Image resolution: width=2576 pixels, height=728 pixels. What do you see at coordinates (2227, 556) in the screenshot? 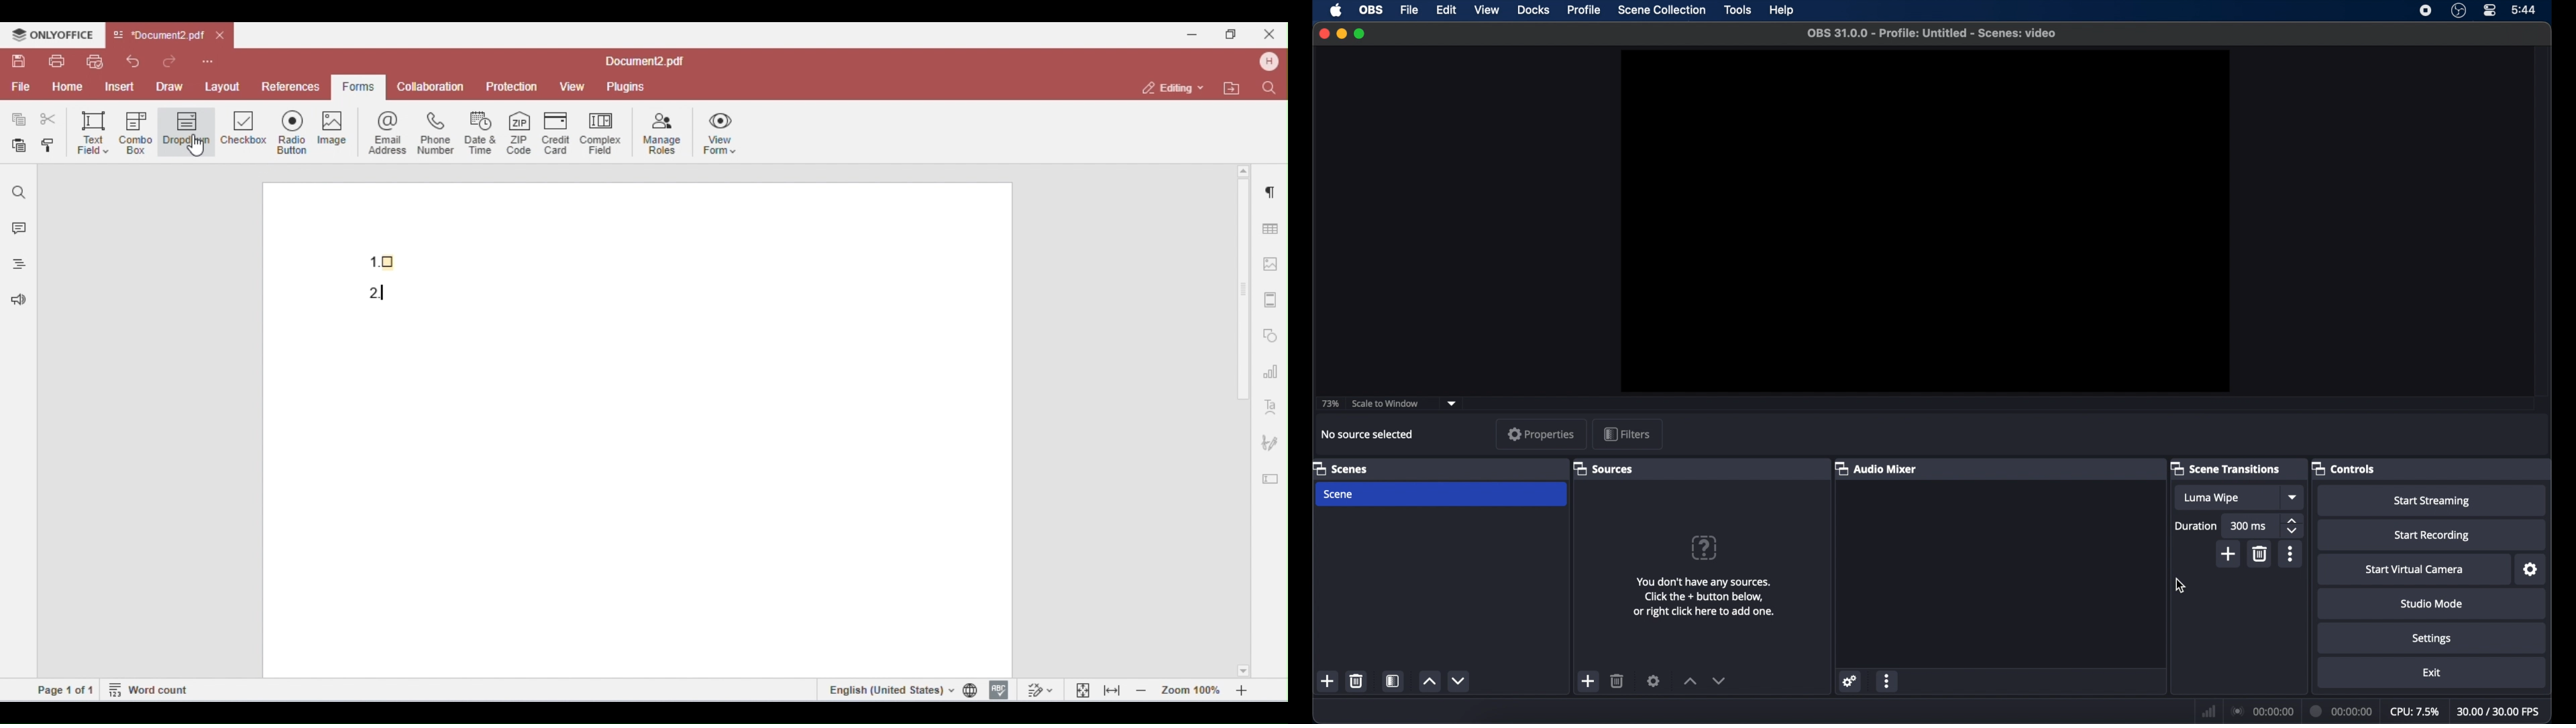
I see `add` at bounding box center [2227, 556].